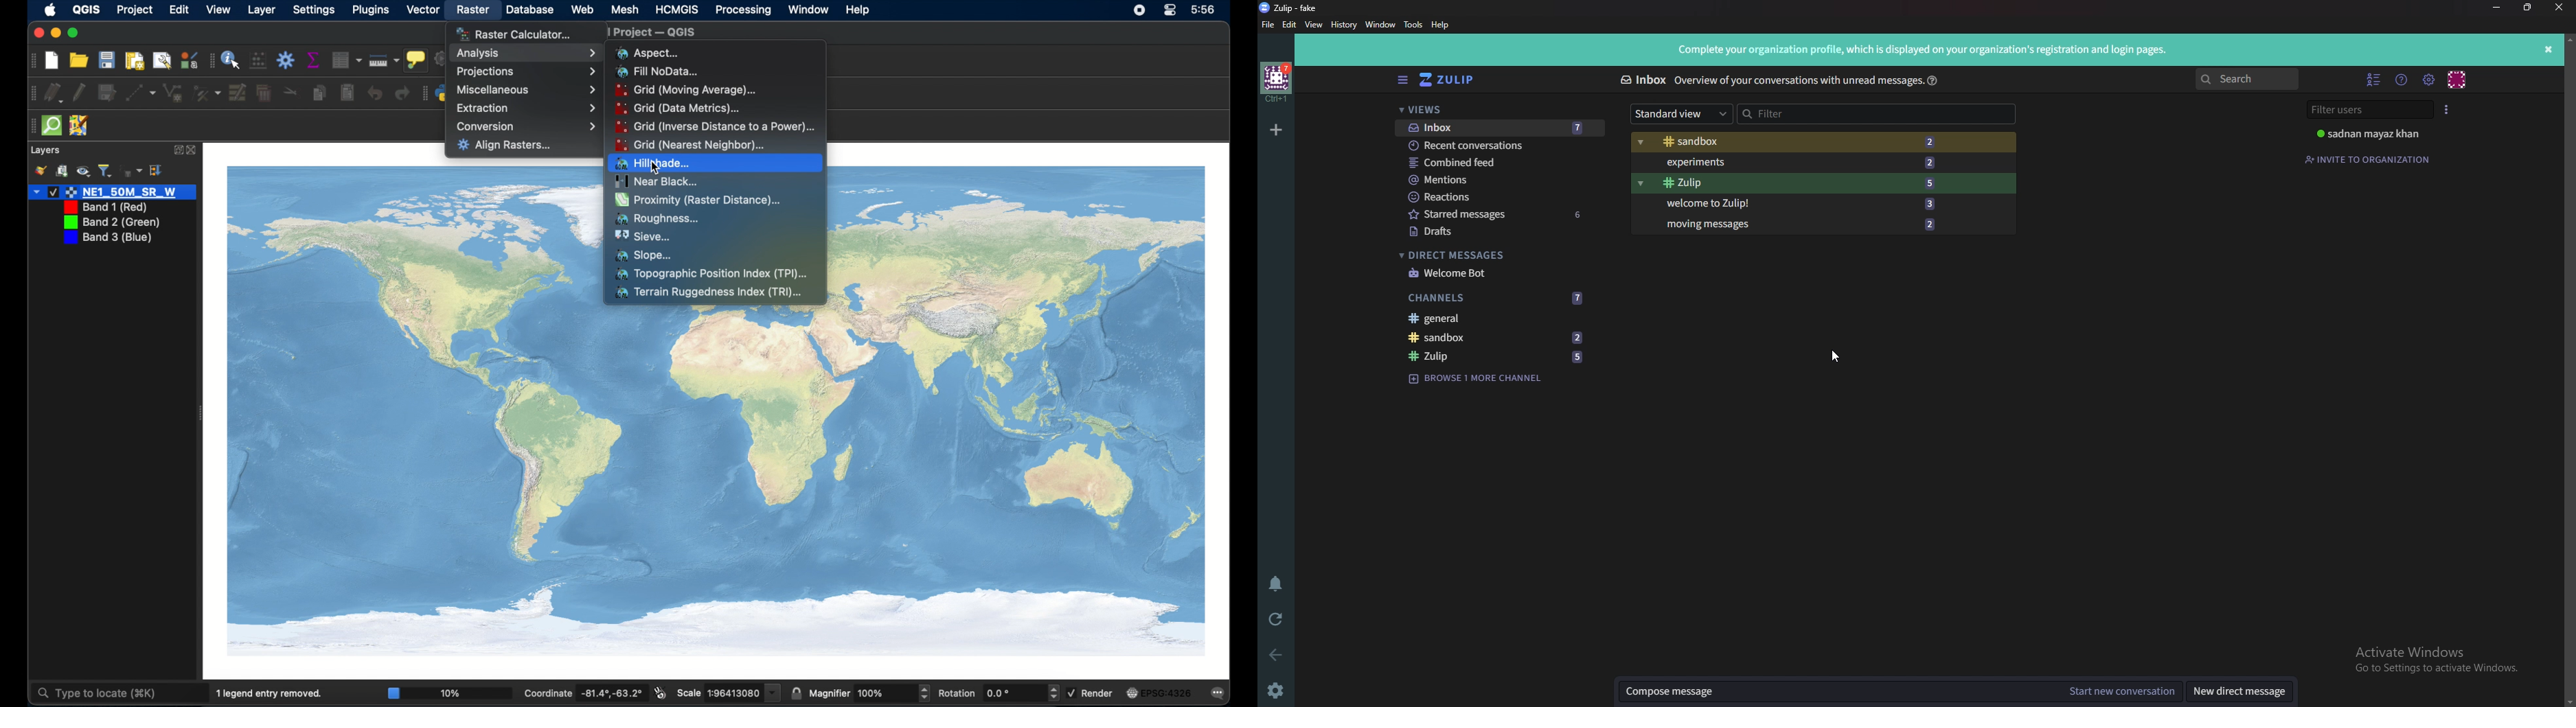 Image resolution: width=2576 pixels, height=728 pixels. I want to click on Drafts, so click(1503, 231).